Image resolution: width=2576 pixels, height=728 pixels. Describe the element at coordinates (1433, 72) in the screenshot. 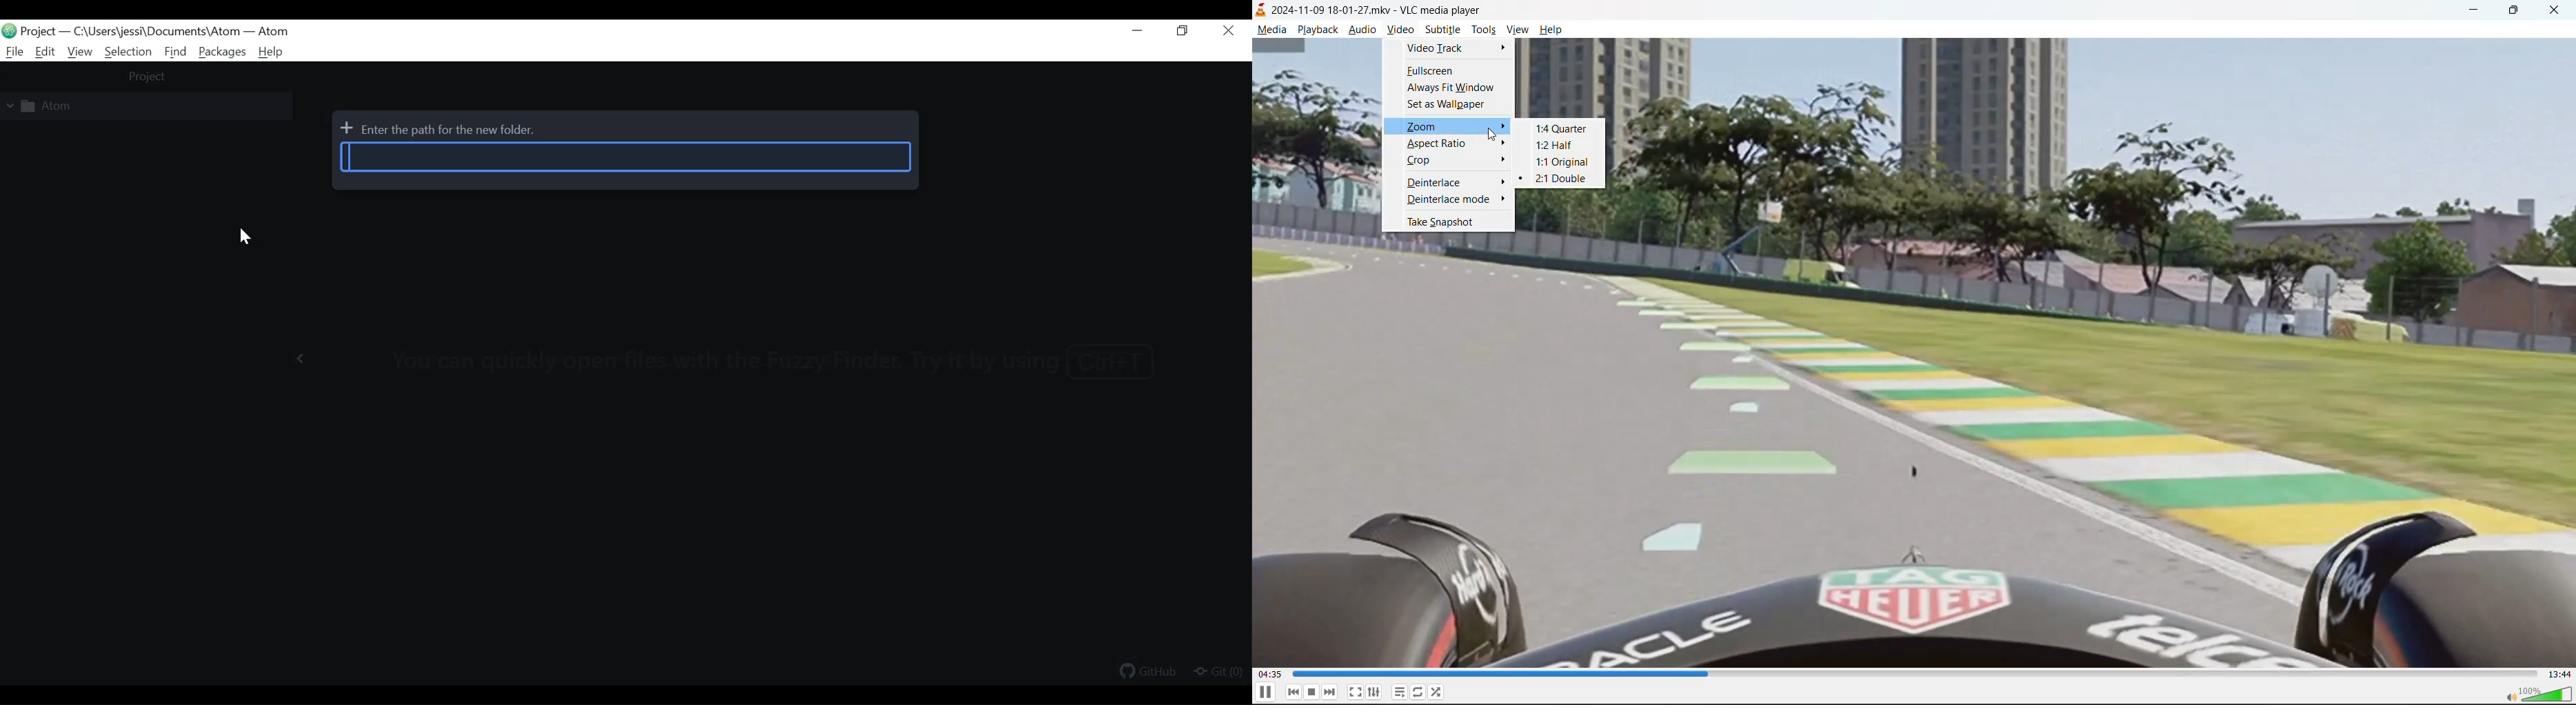

I see `fullscreen` at that location.